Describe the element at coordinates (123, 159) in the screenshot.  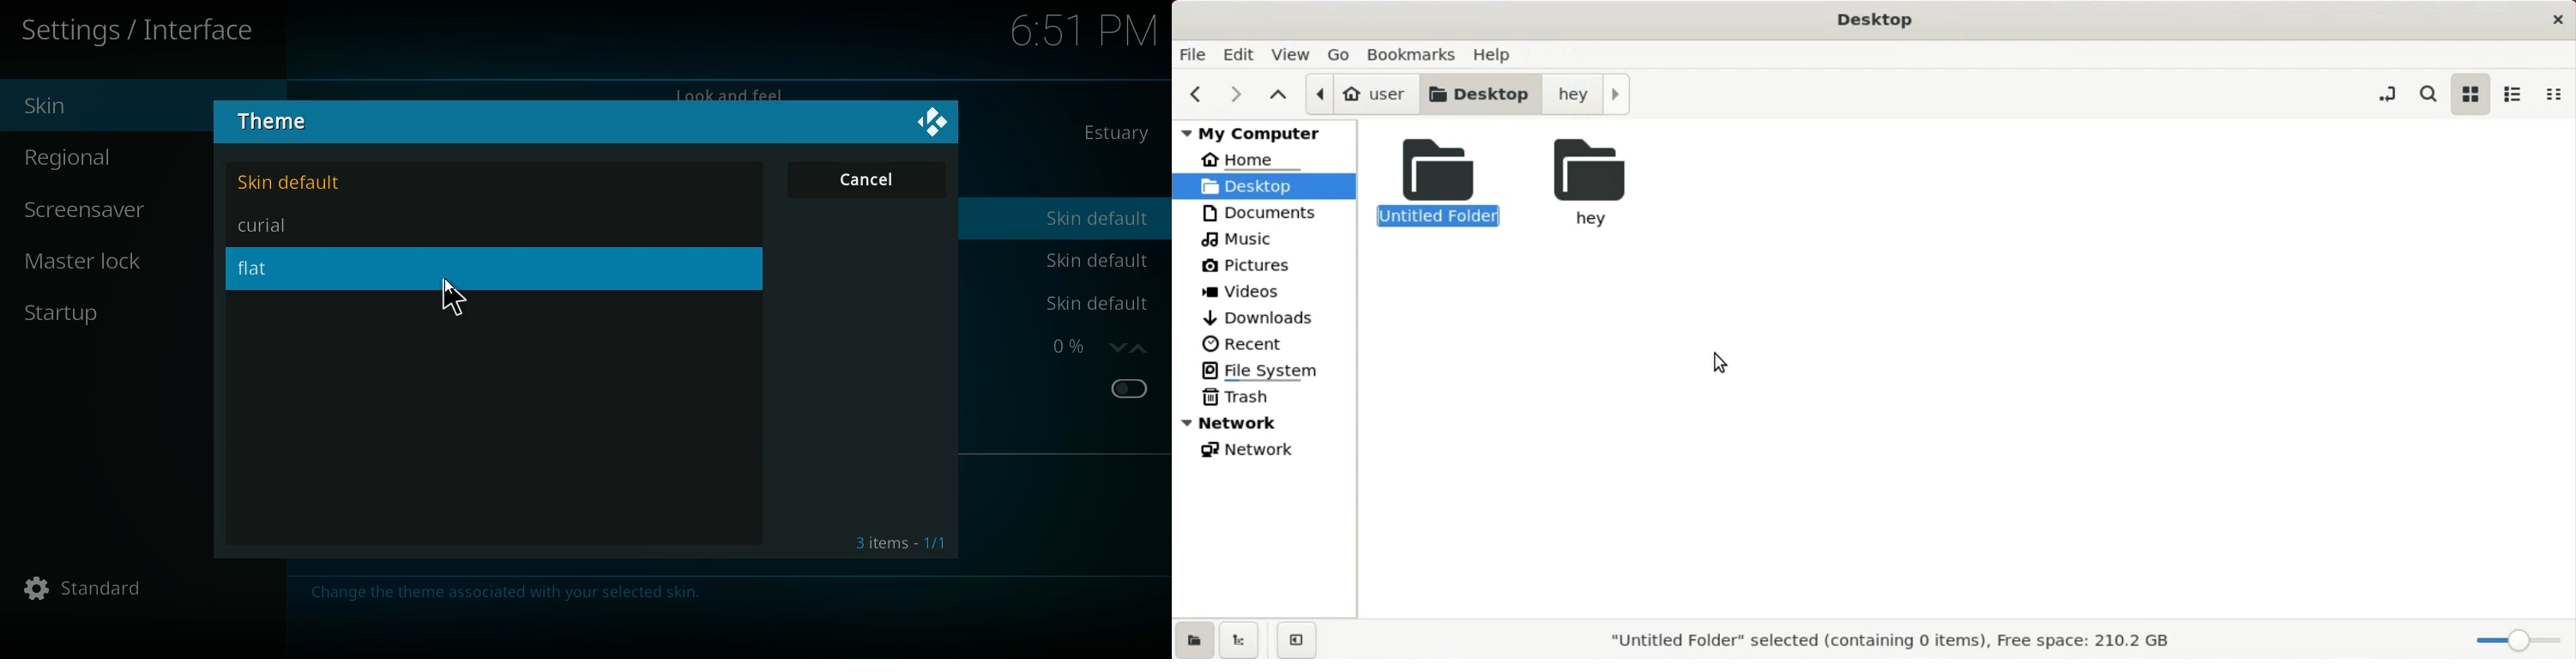
I see `regional` at that location.